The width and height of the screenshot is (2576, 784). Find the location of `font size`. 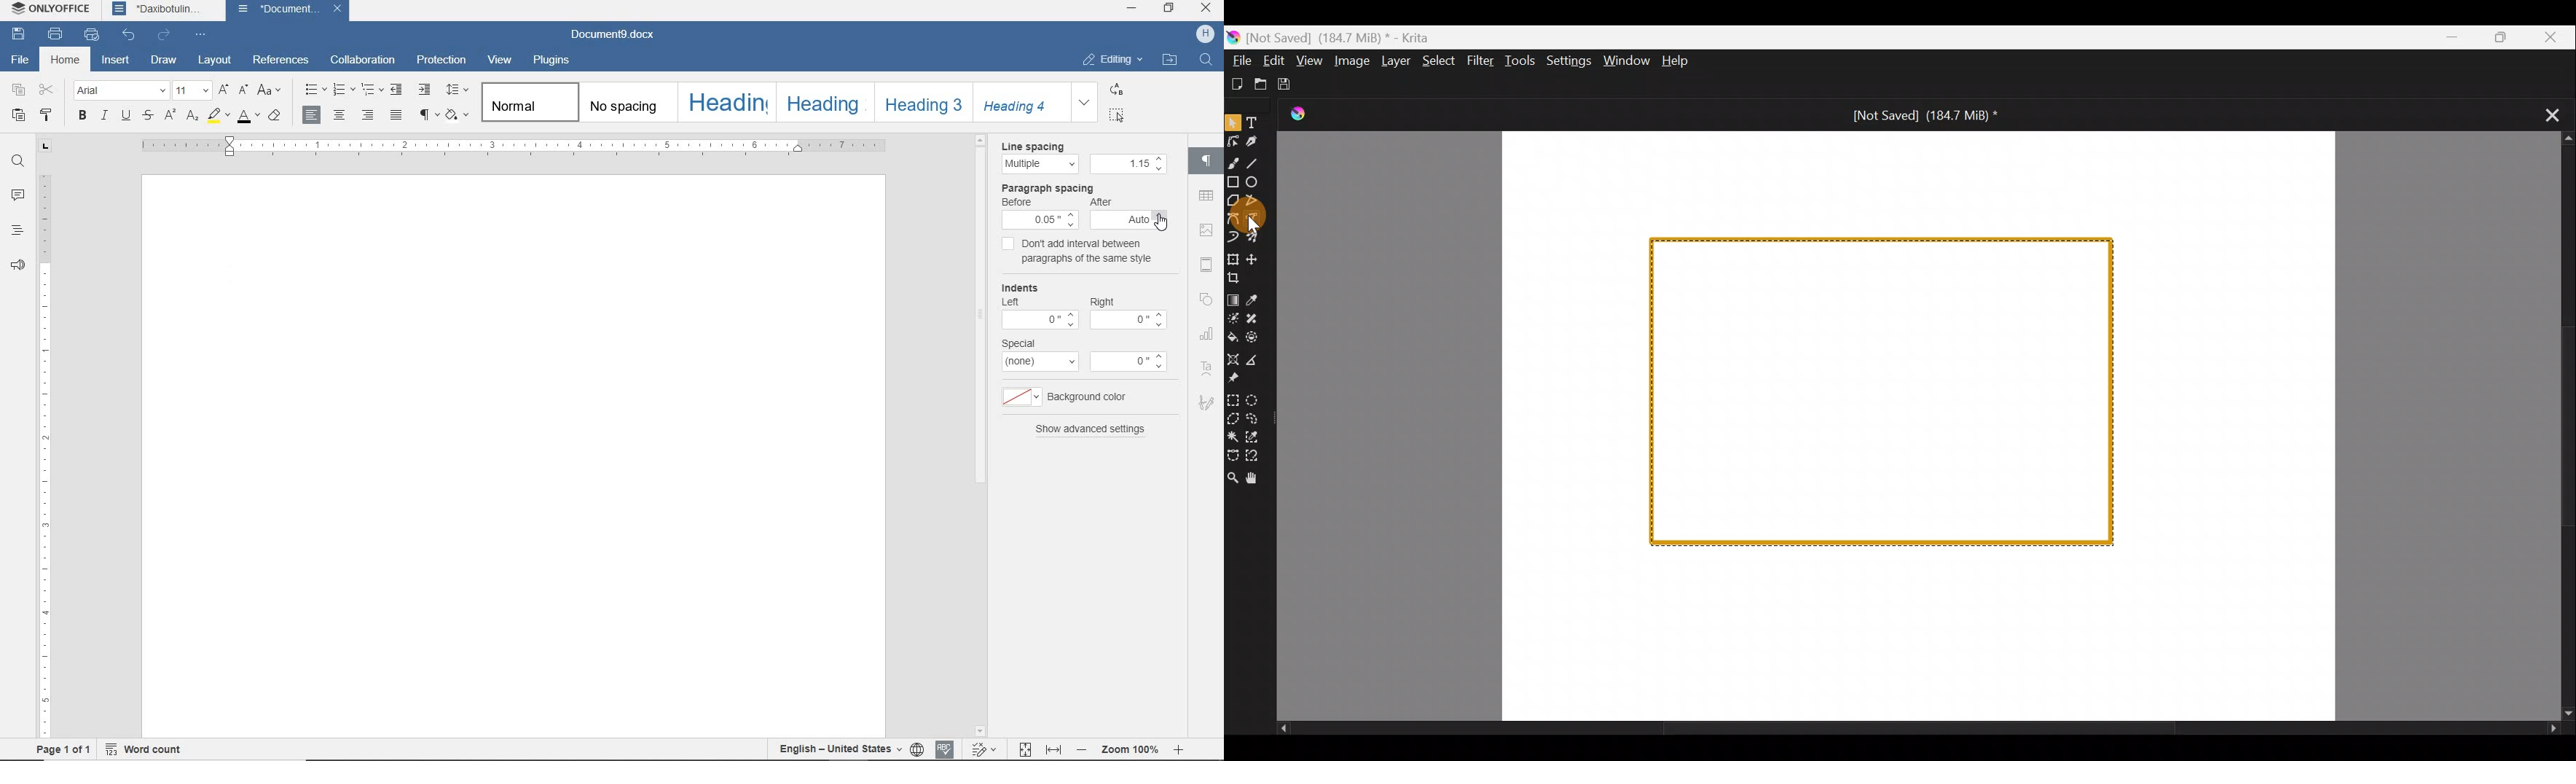

font size is located at coordinates (192, 91).